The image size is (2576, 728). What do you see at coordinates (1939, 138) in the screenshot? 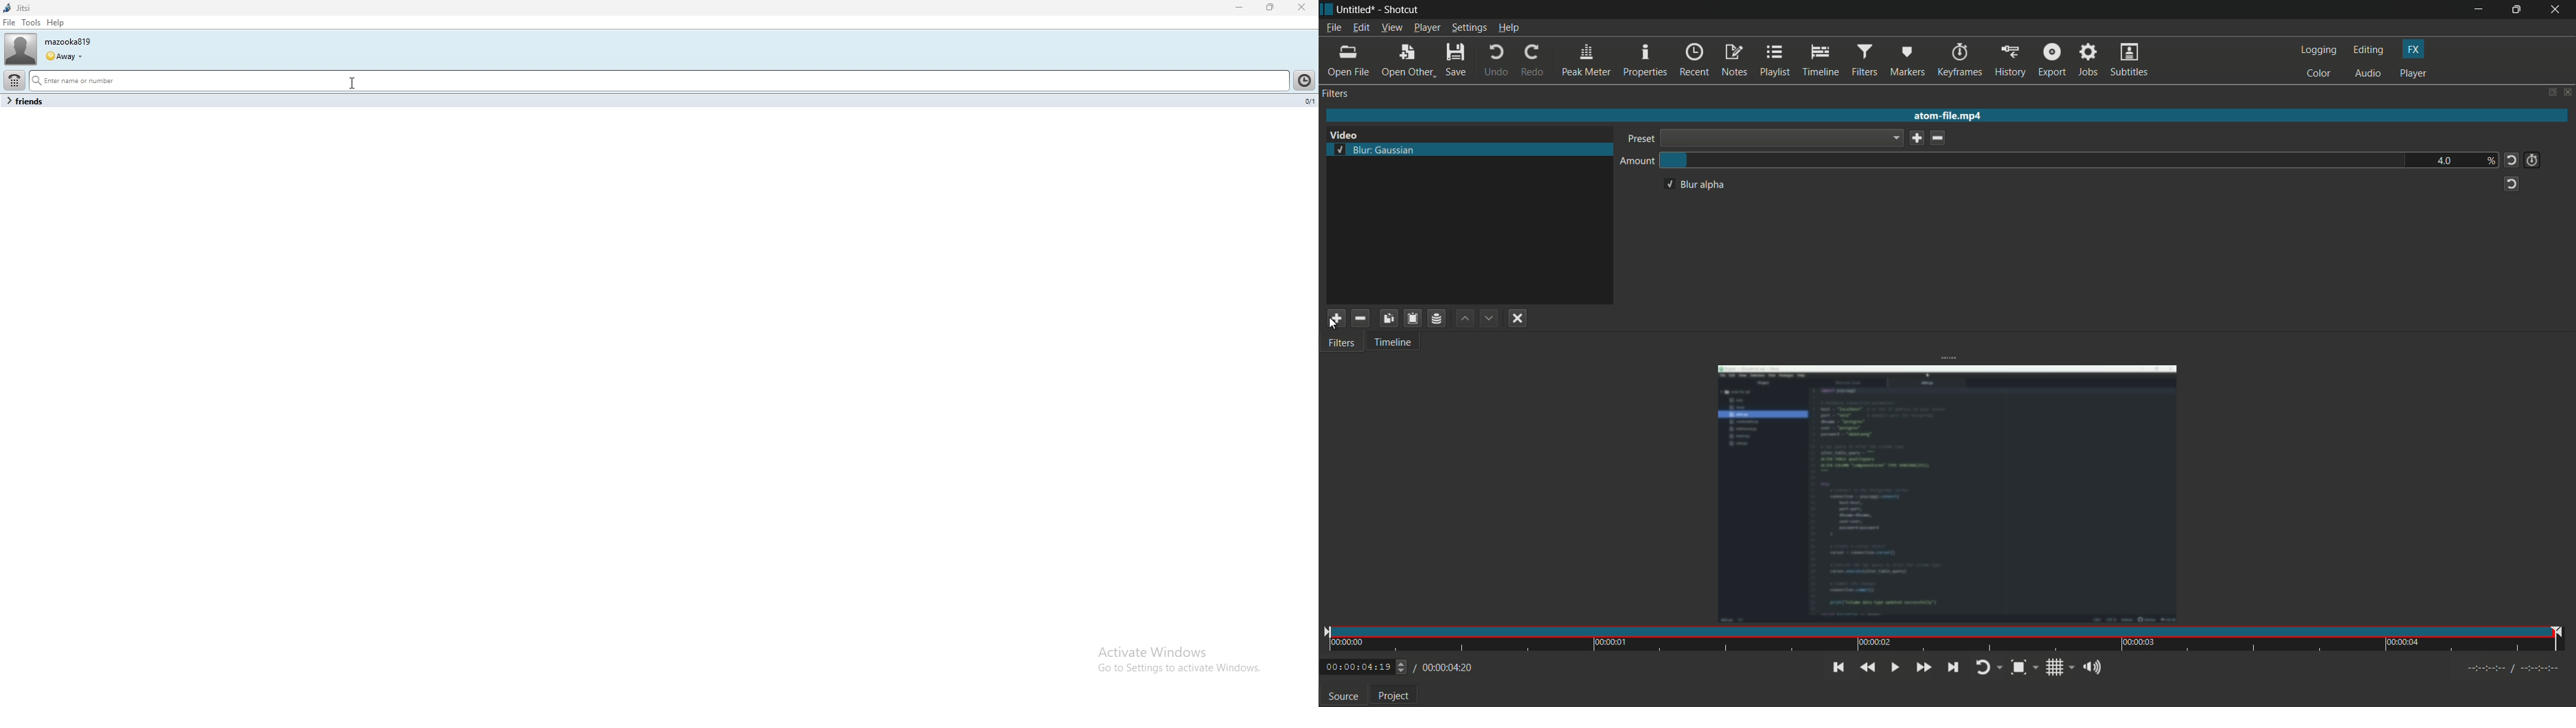
I see `delete` at bounding box center [1939, 138].